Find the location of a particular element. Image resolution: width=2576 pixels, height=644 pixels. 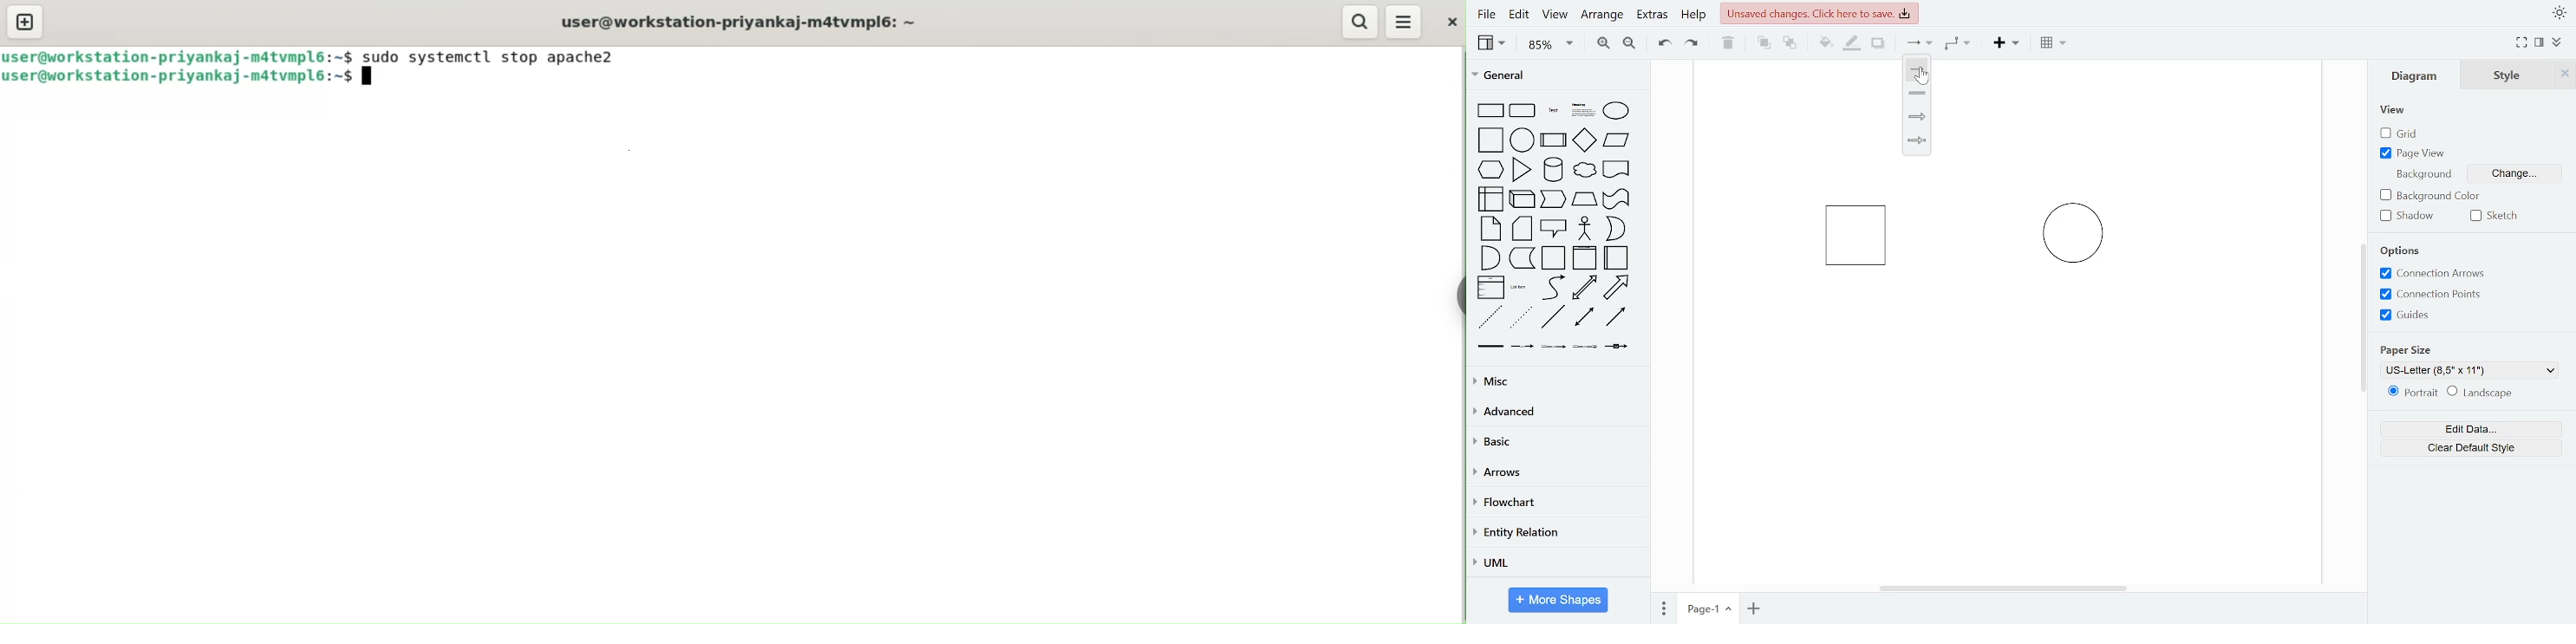

collapse is located at coordinates (2559, 43).